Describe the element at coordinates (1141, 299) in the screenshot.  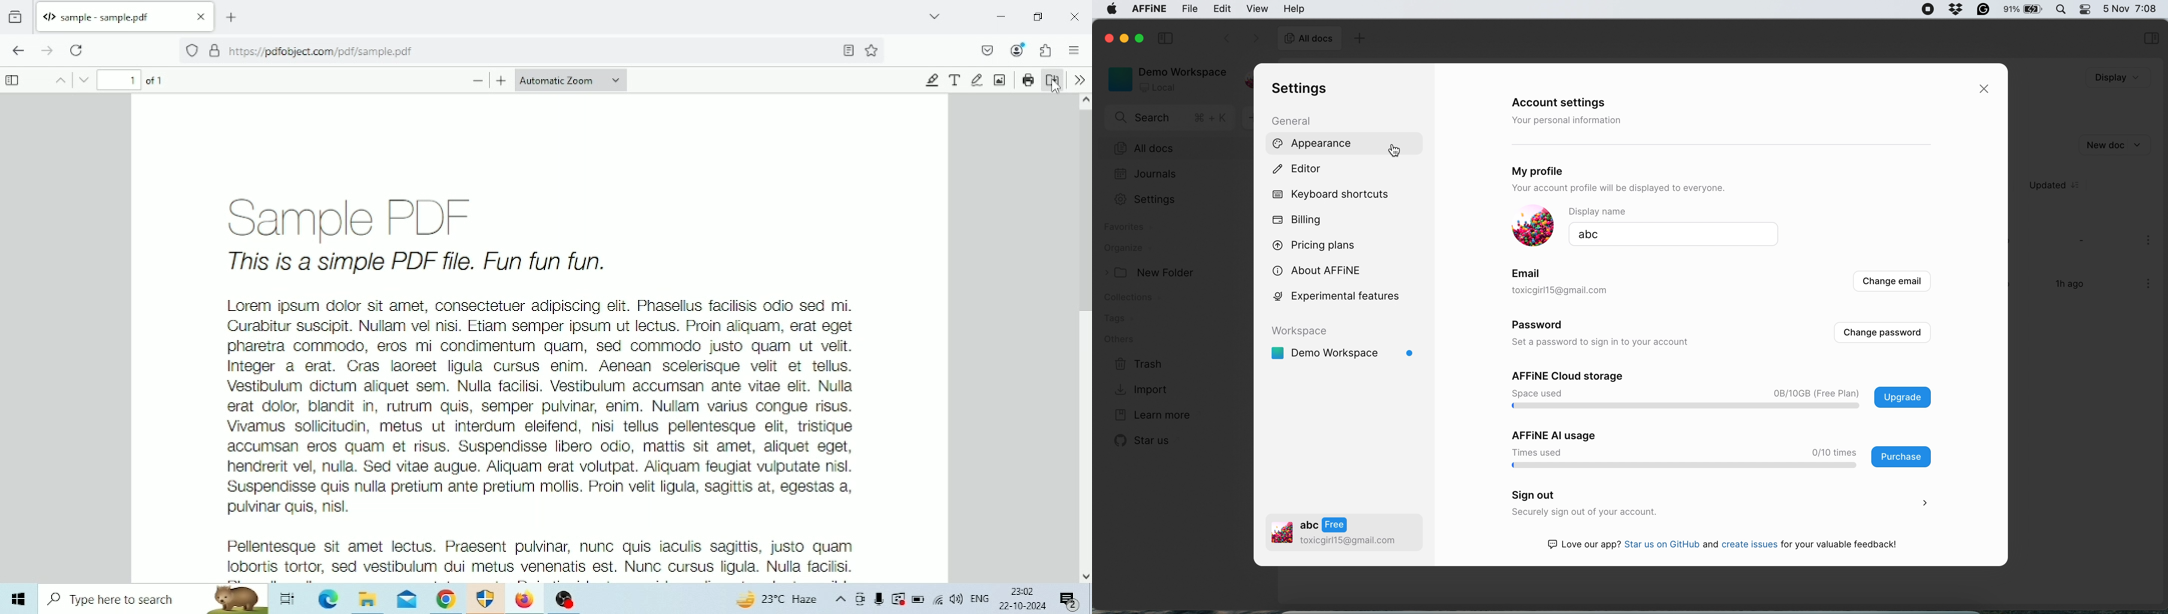
I see `collections` at that location.